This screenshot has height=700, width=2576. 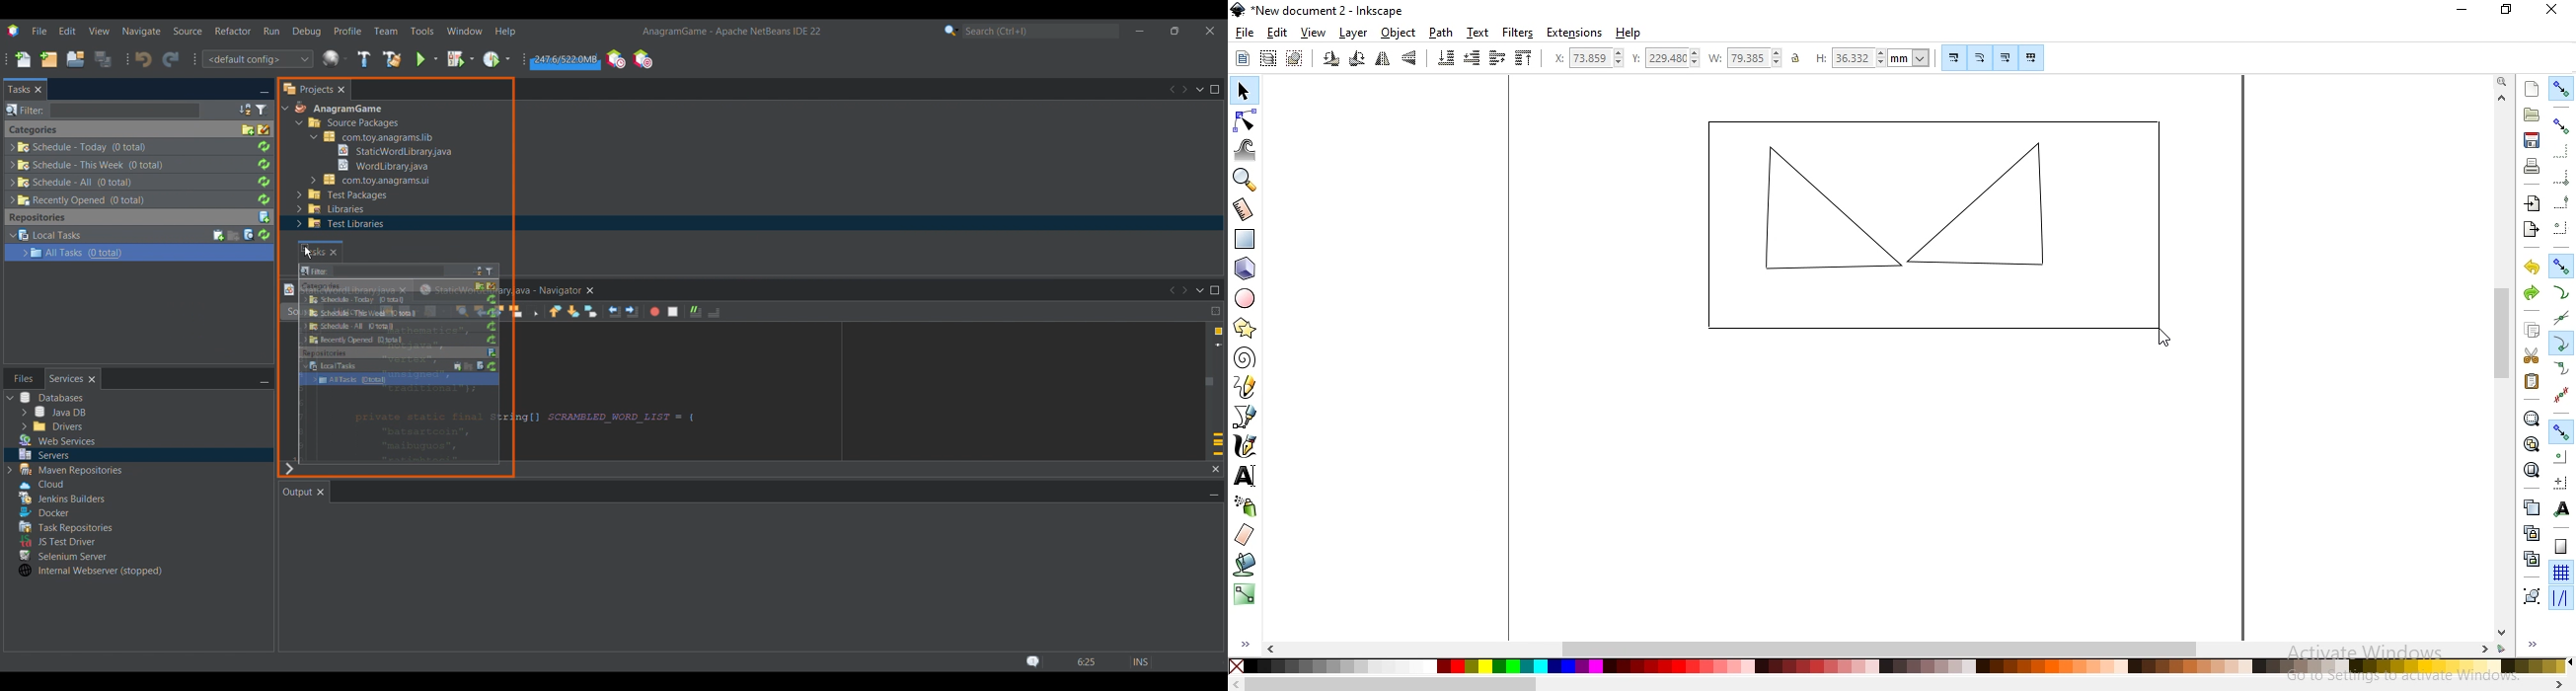 I want to click on deselect any selected objects or nodes, so click(x=1294, y=59).